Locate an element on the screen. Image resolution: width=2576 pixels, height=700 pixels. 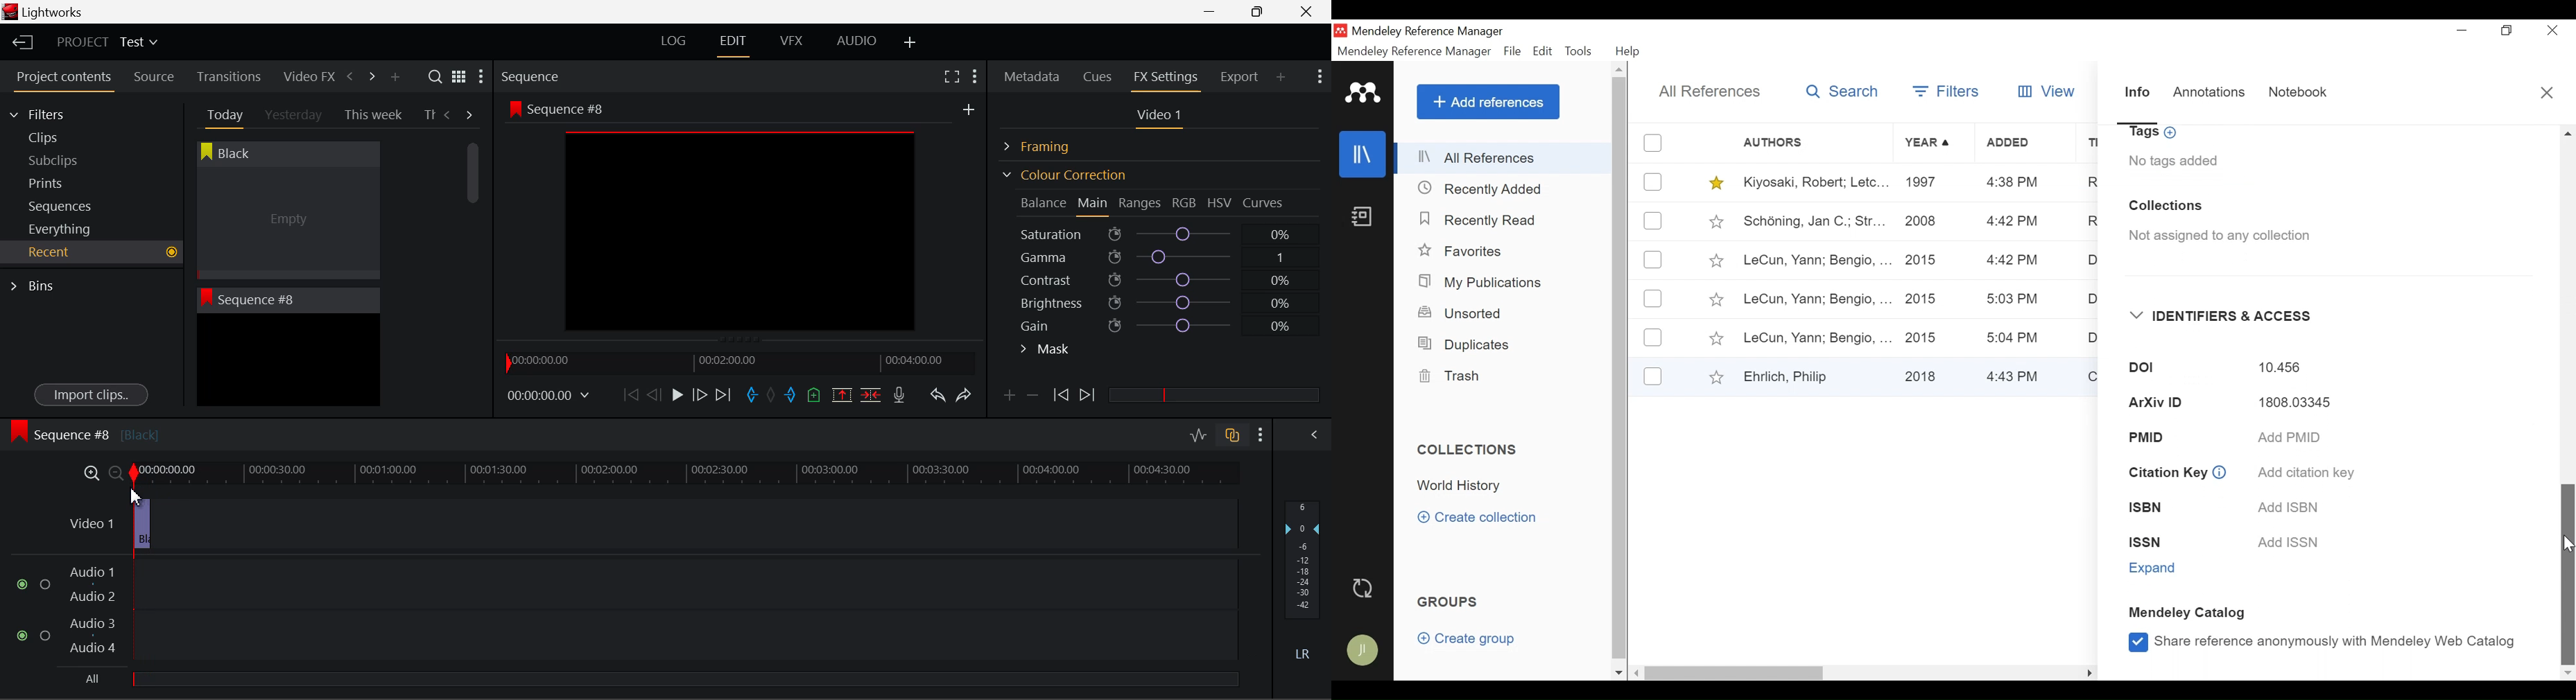
(un)select favorite is located at coordinates (1713, 377).